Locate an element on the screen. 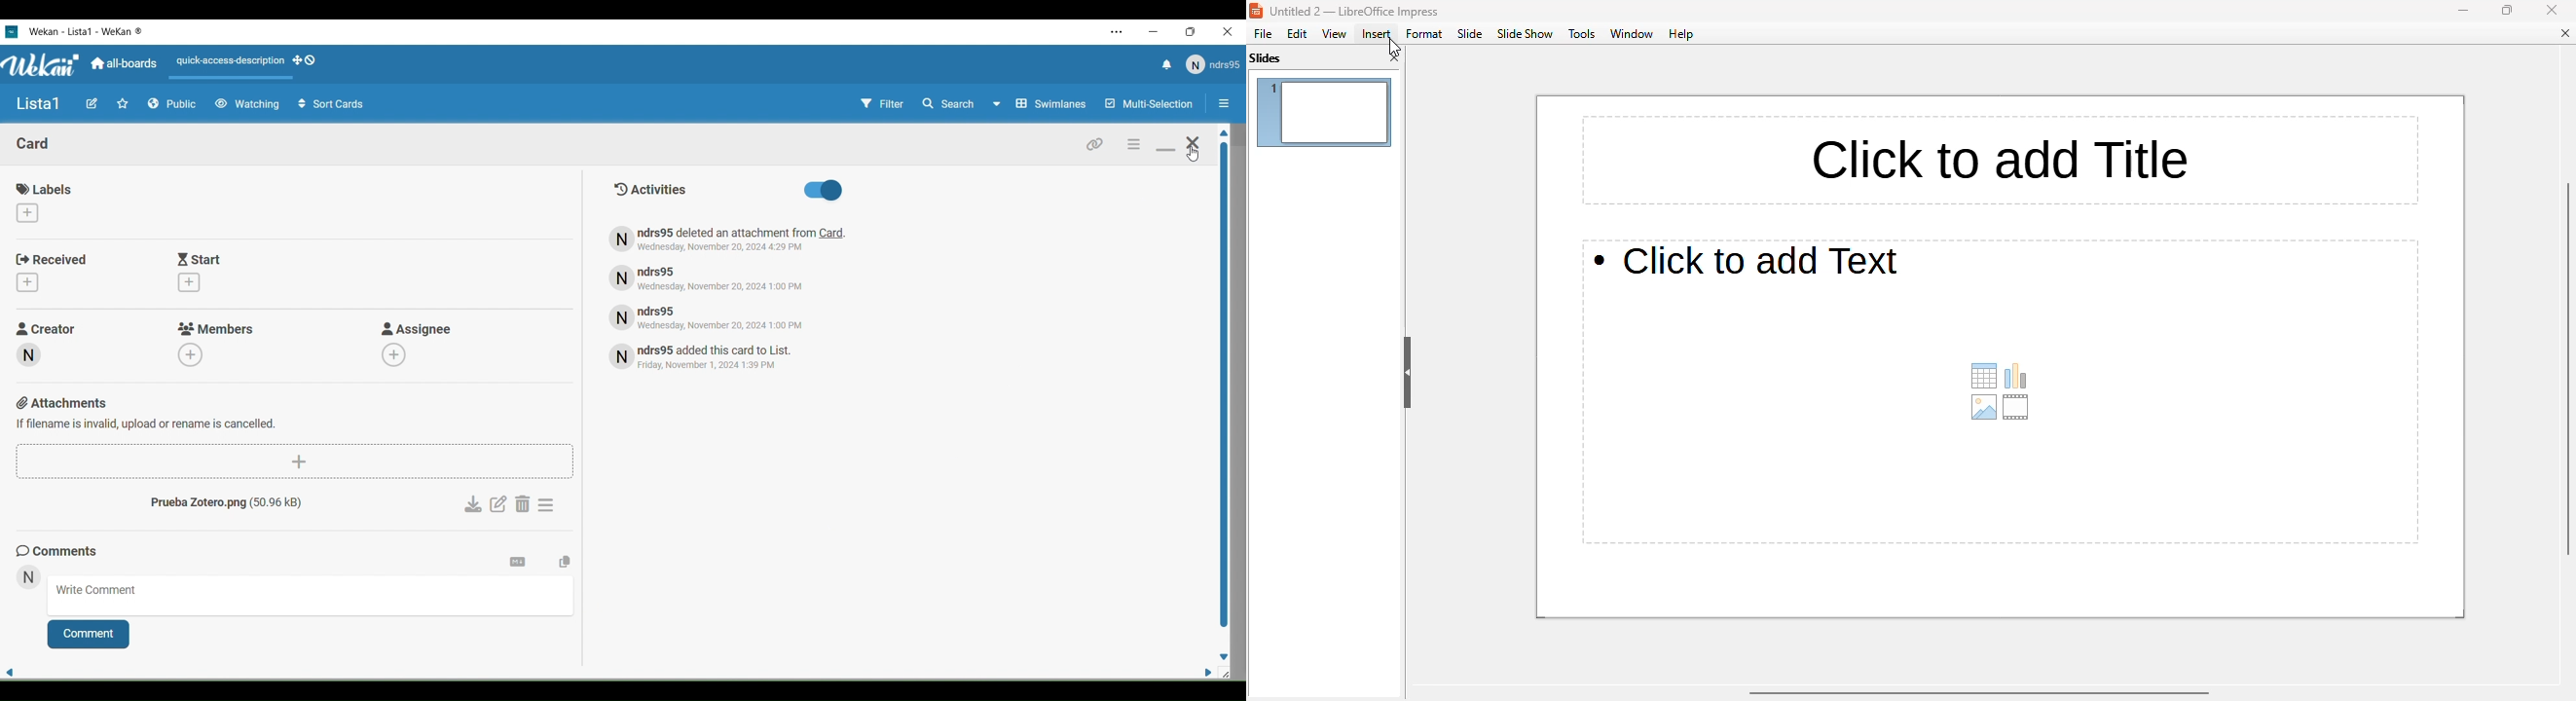  WeKan is located at coordinates (87, 31).